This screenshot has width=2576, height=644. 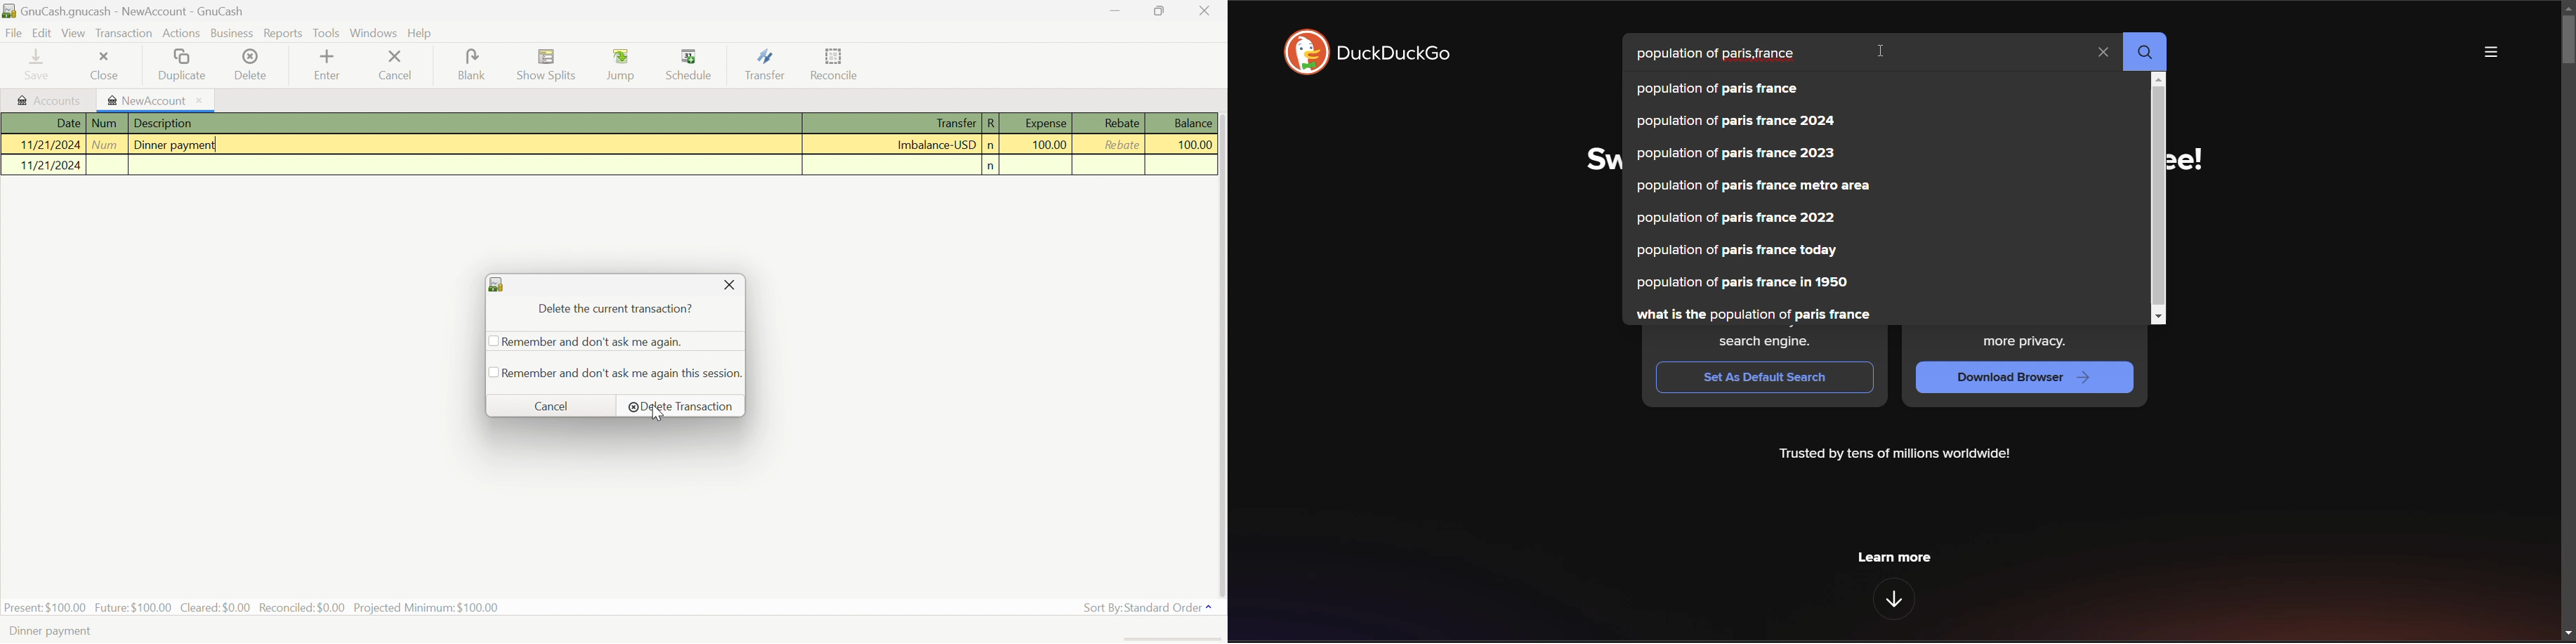 What do you see at coordinates (1892, 600) in the screenshot?
I see `features` at bounding box center [1892, 600].